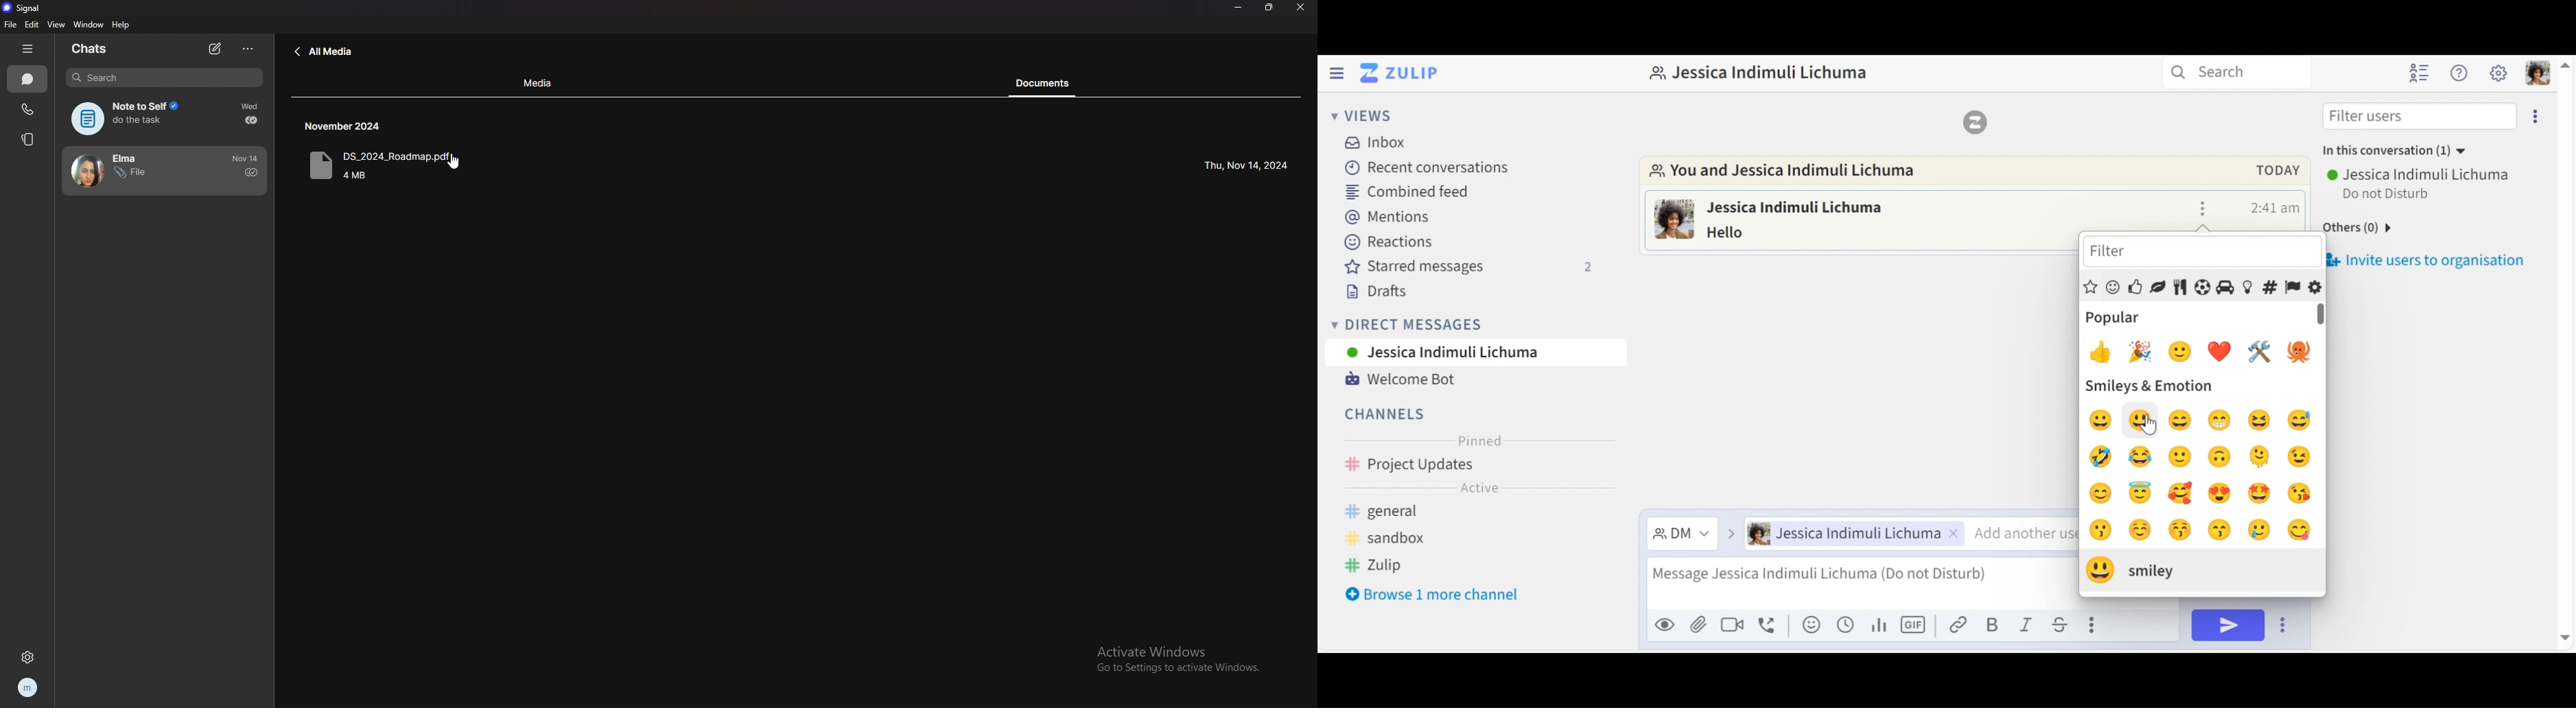 The height and width of the screenshot is (728, 2576). What do you see at coordinates (2300, 530) in the screenshot?
I see `smile with tongue out` at bounding box center [2300, 530].